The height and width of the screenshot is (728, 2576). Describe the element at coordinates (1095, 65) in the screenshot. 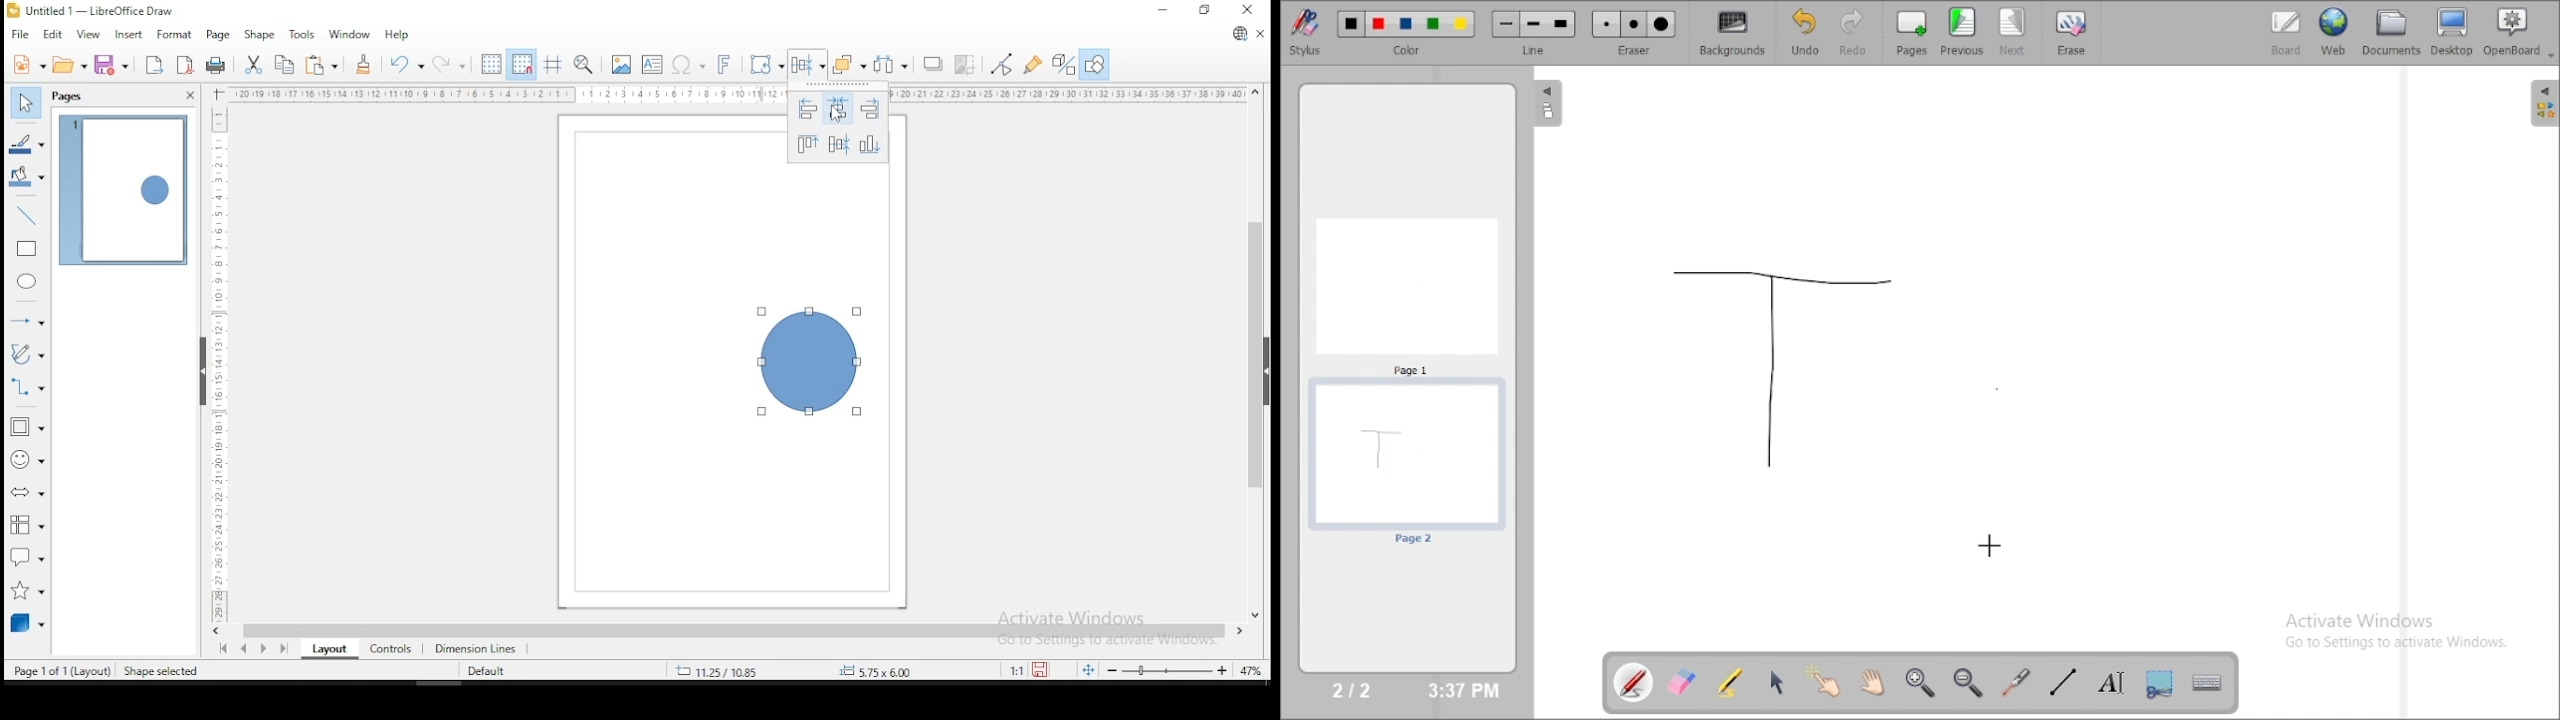

I see `show draw functions` at that location.